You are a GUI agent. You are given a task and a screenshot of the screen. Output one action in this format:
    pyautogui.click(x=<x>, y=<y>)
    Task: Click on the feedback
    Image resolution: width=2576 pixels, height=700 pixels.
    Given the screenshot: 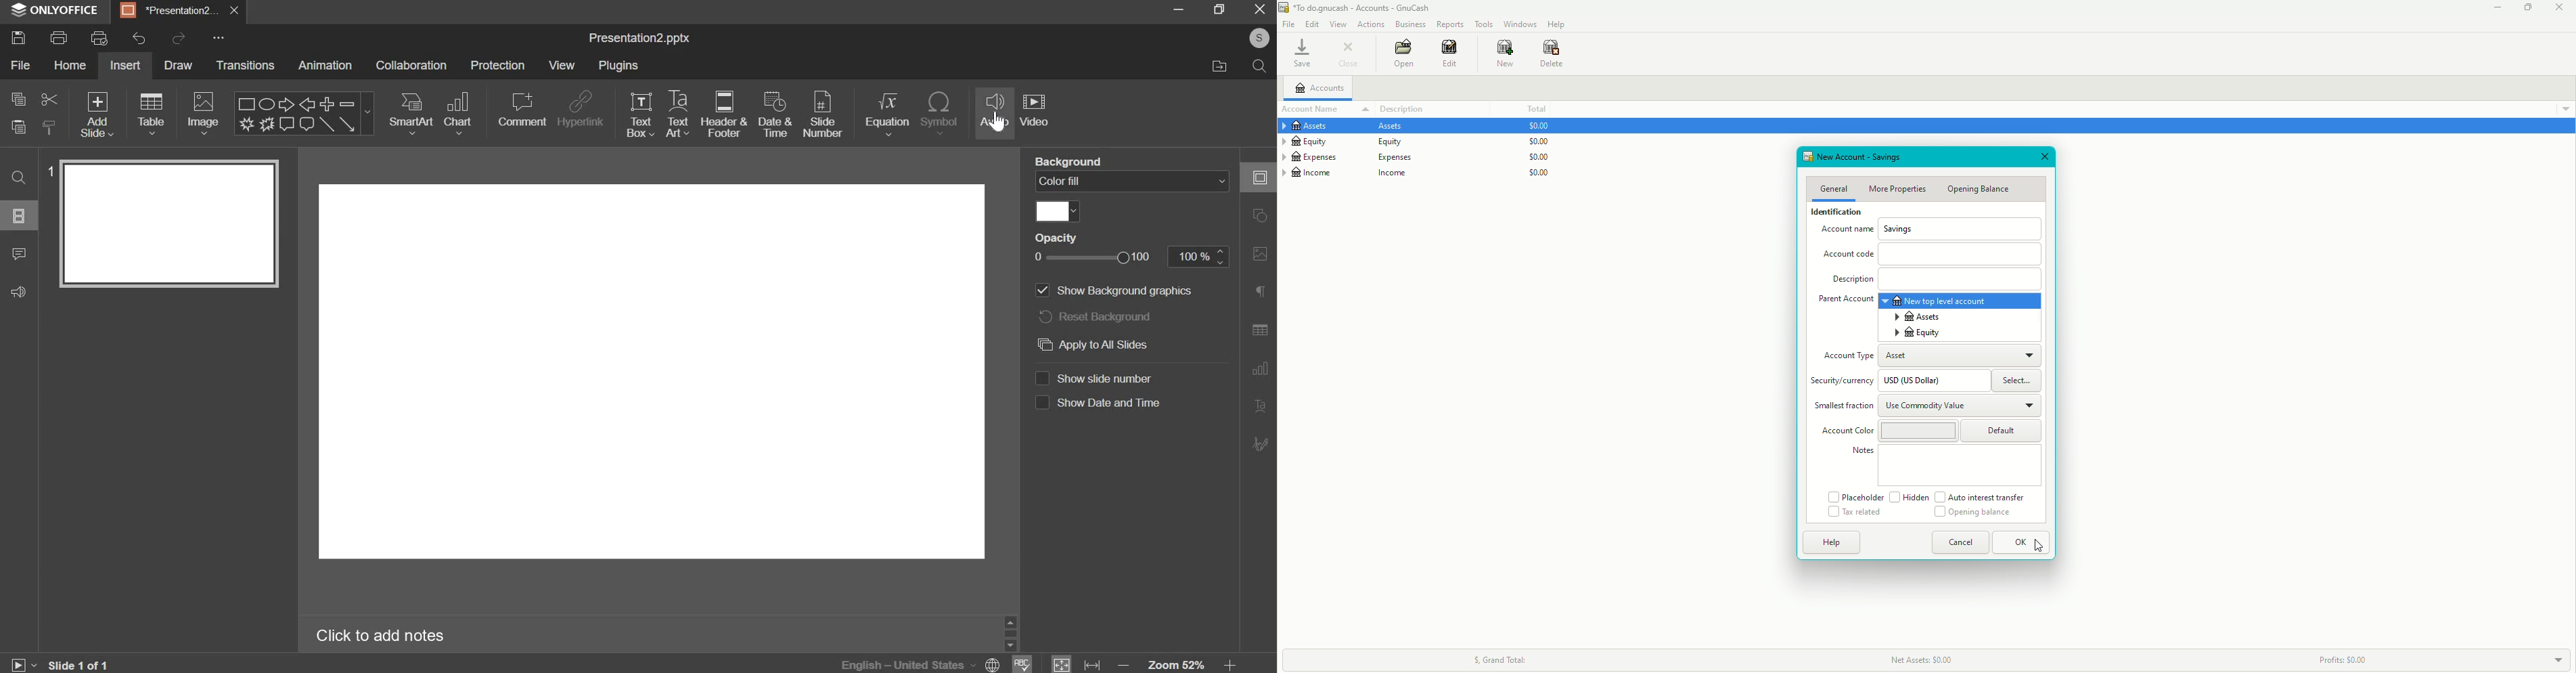 What is the action you would take?
    pyautogui.click(x=23, y=292)
    